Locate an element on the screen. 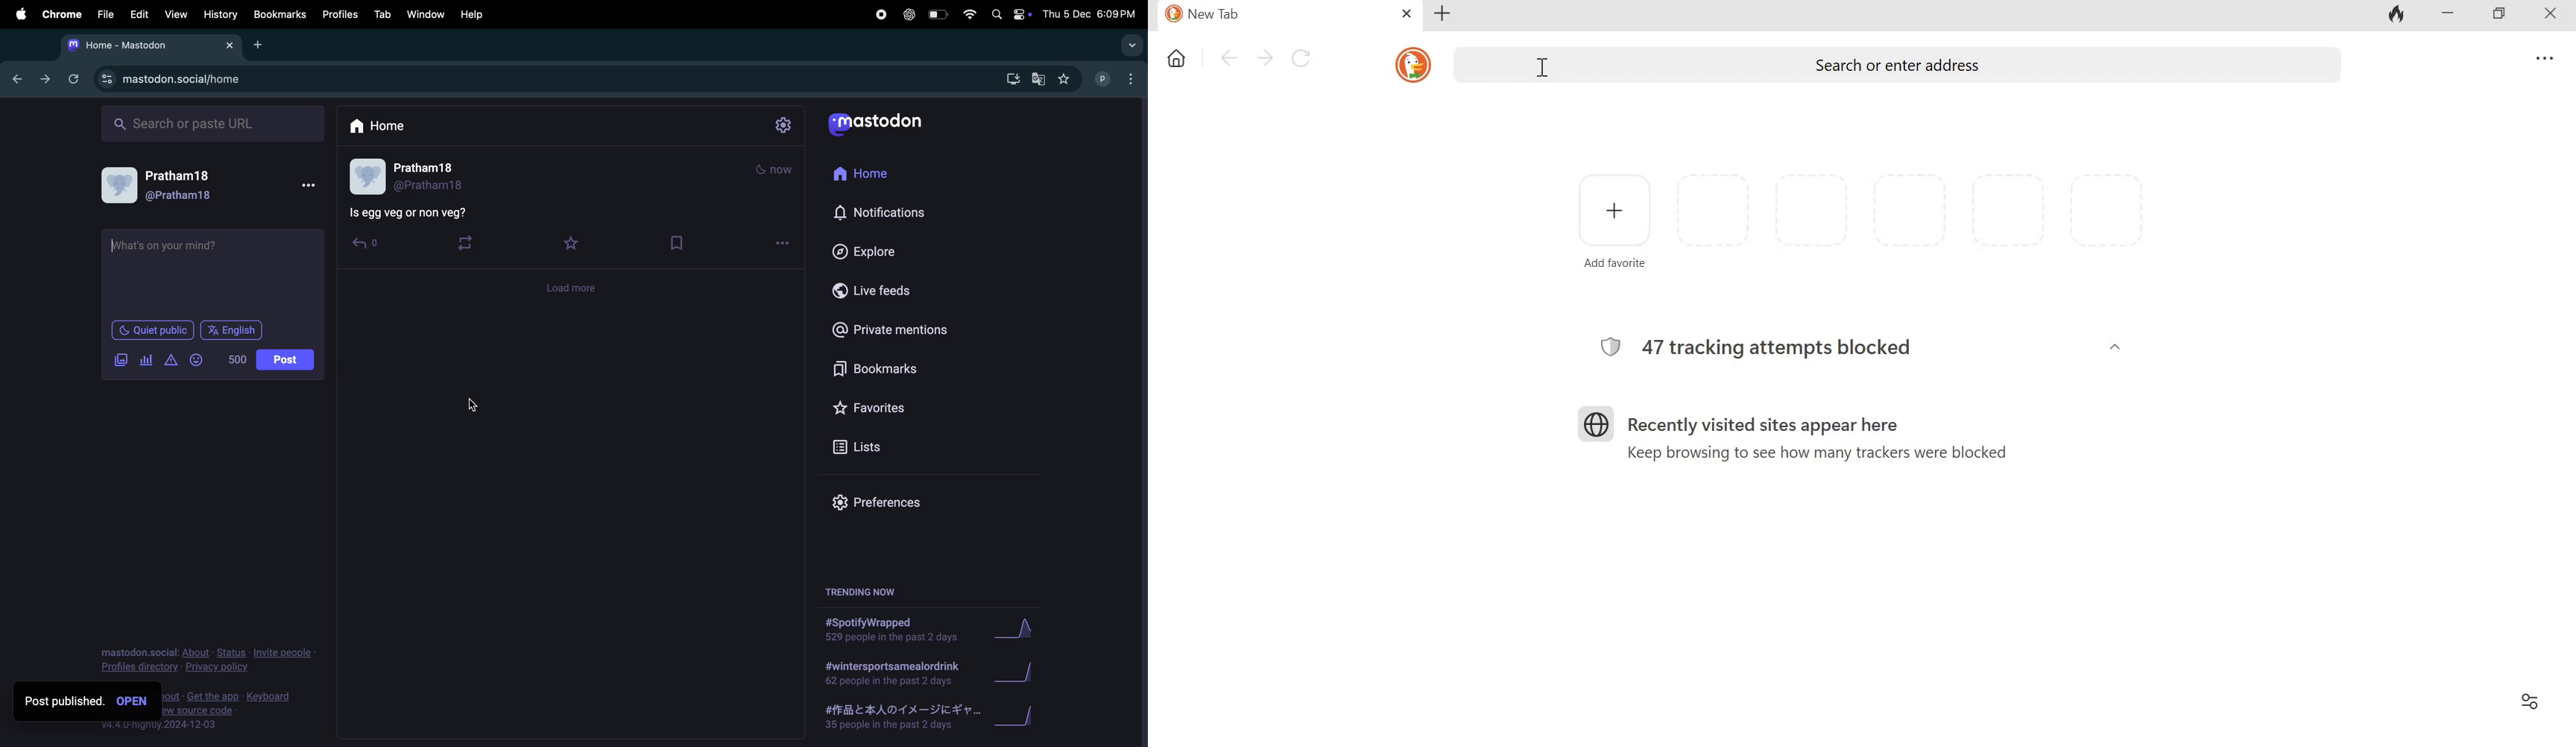  Go forward one page is located at coordinates (1265, 57).